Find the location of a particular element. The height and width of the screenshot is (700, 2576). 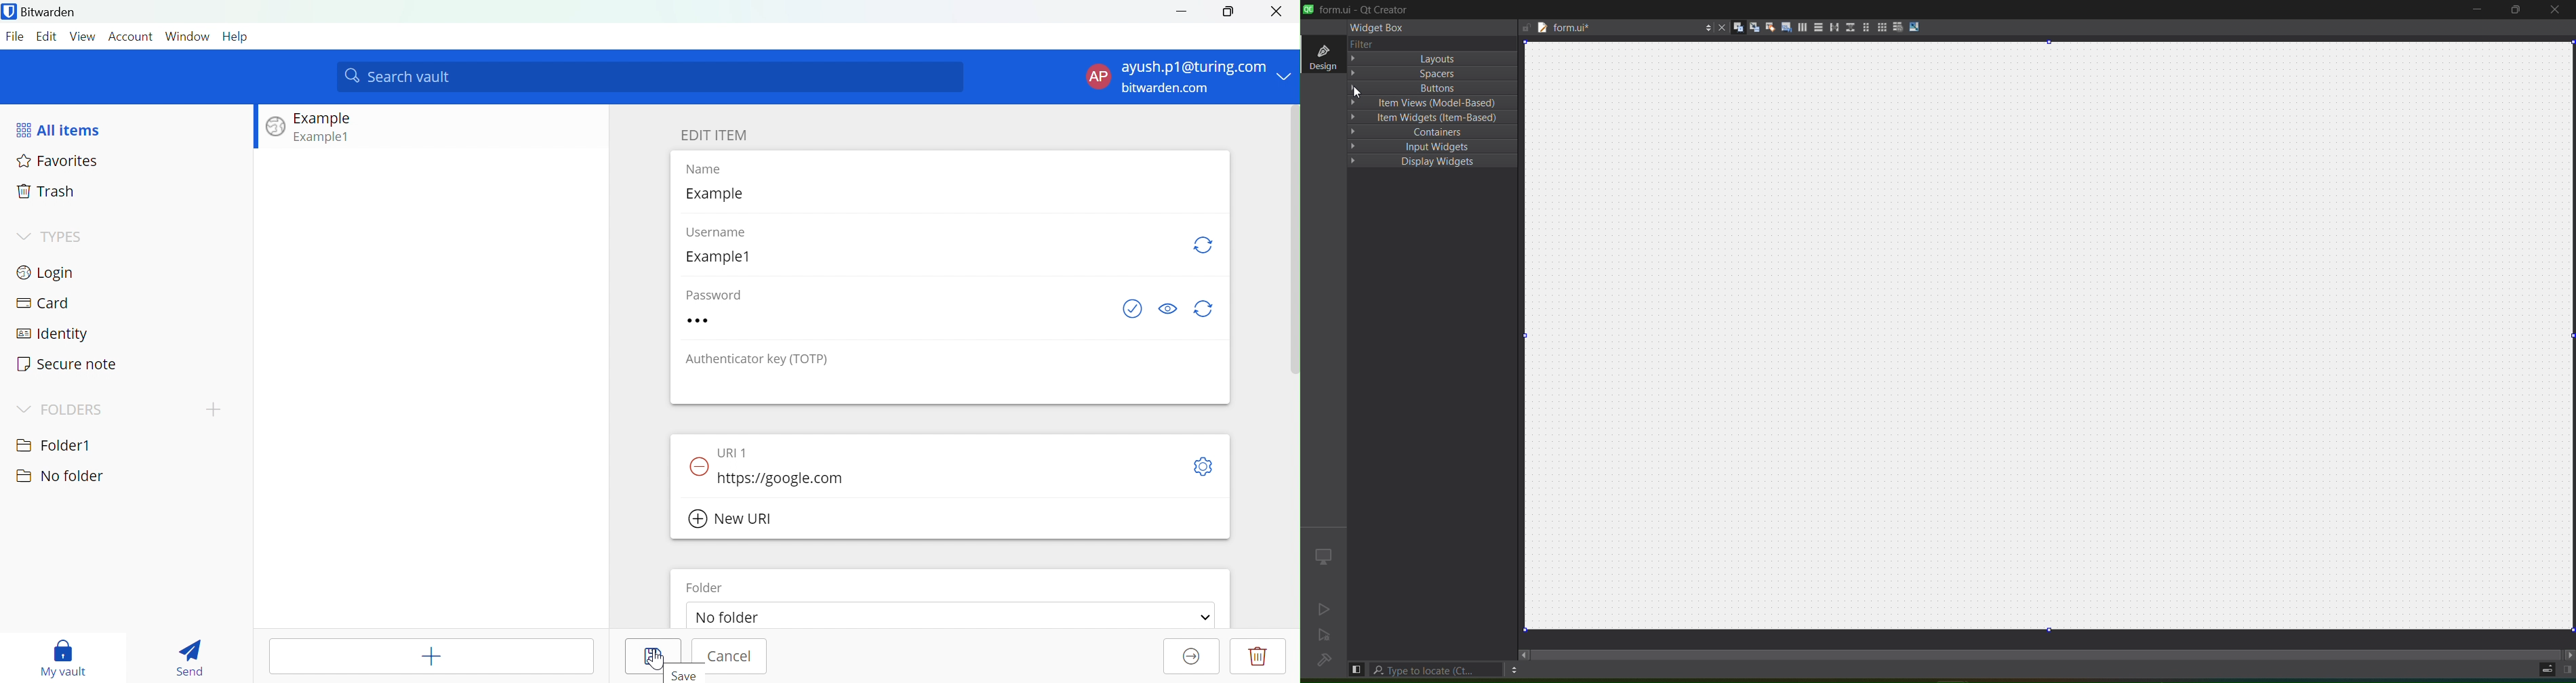

Edit is located at coordinates (48, 36).